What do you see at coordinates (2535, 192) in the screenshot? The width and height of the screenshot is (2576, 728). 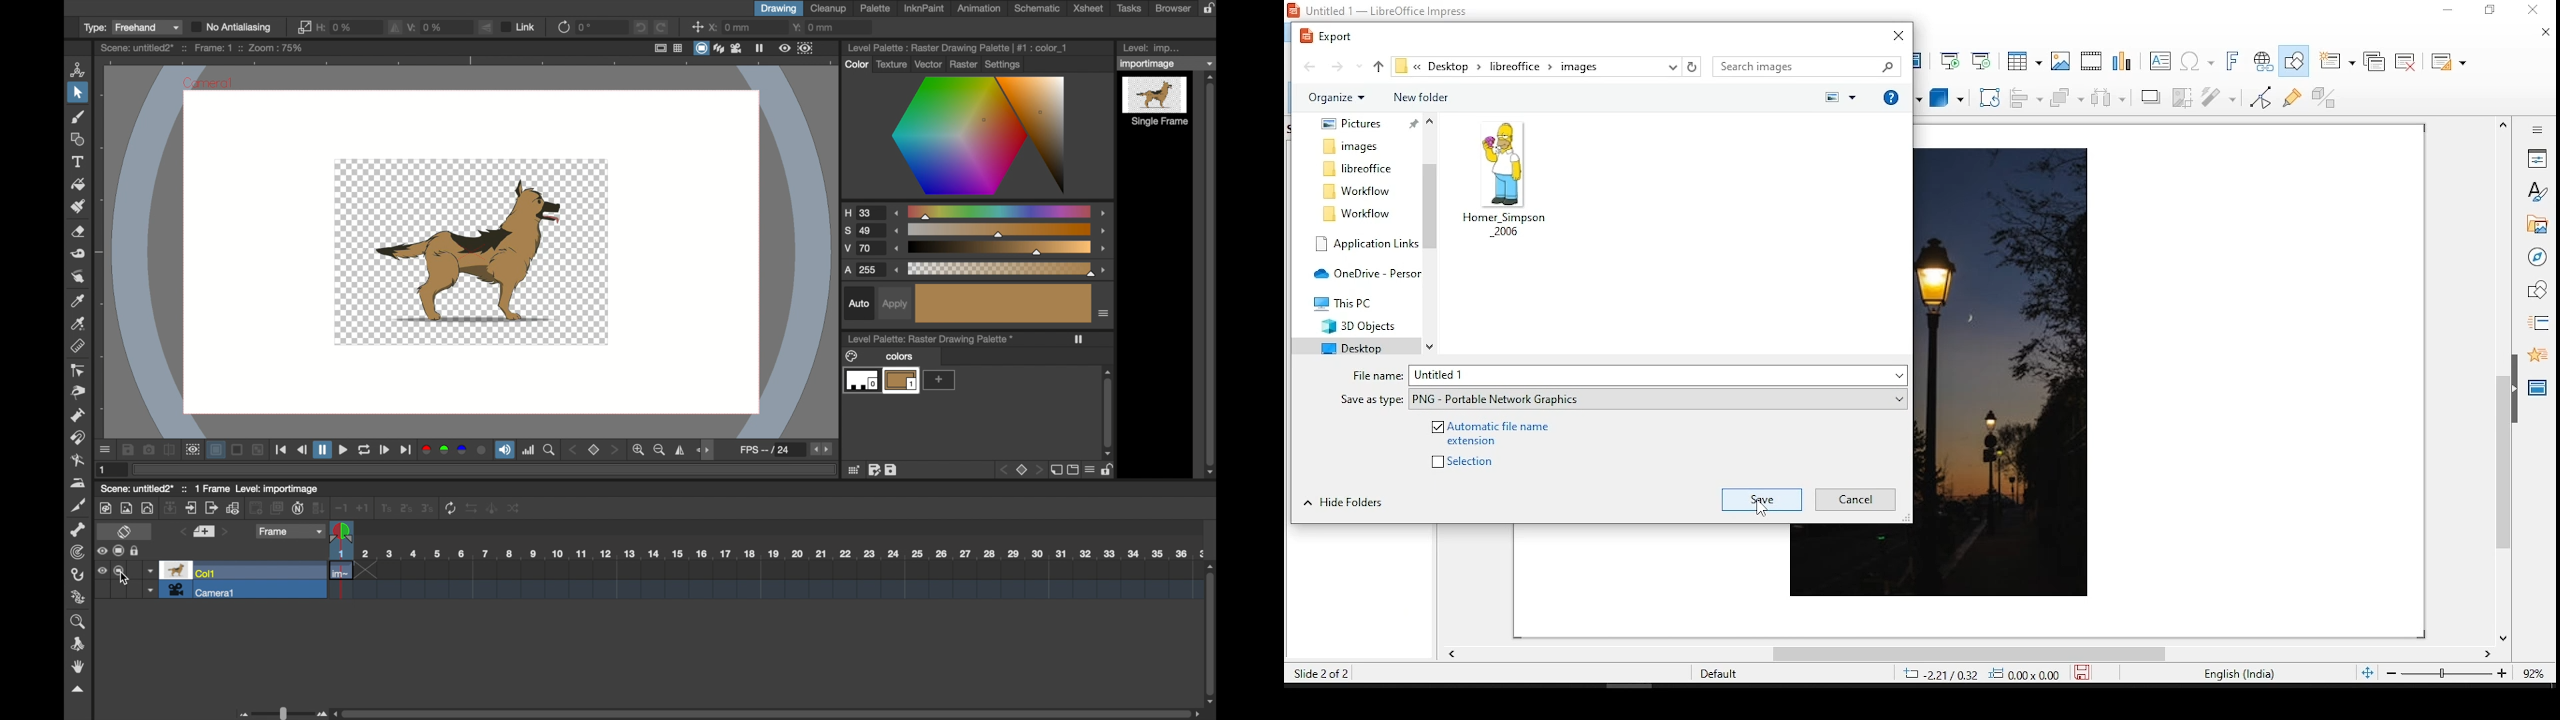 I see `styles` at bounding box center [2535, 192].